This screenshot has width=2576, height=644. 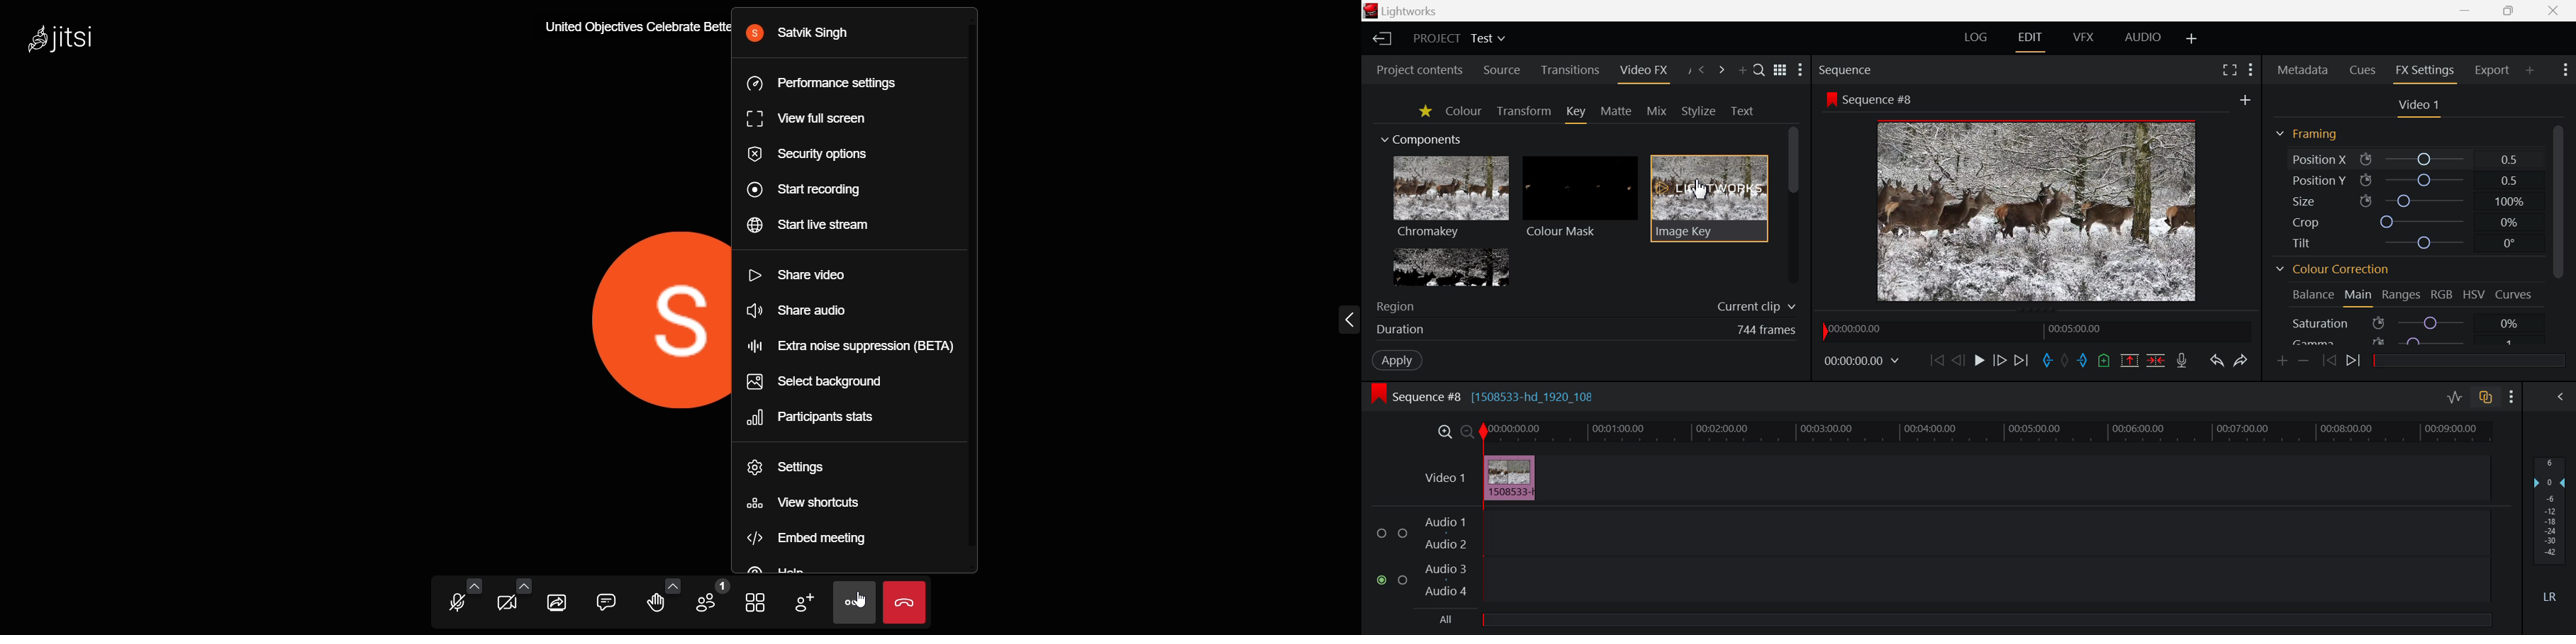 What do you see at coordinates (672, 585) in the screenshot?
I see `more emoji` at bounding box center [672, 585].